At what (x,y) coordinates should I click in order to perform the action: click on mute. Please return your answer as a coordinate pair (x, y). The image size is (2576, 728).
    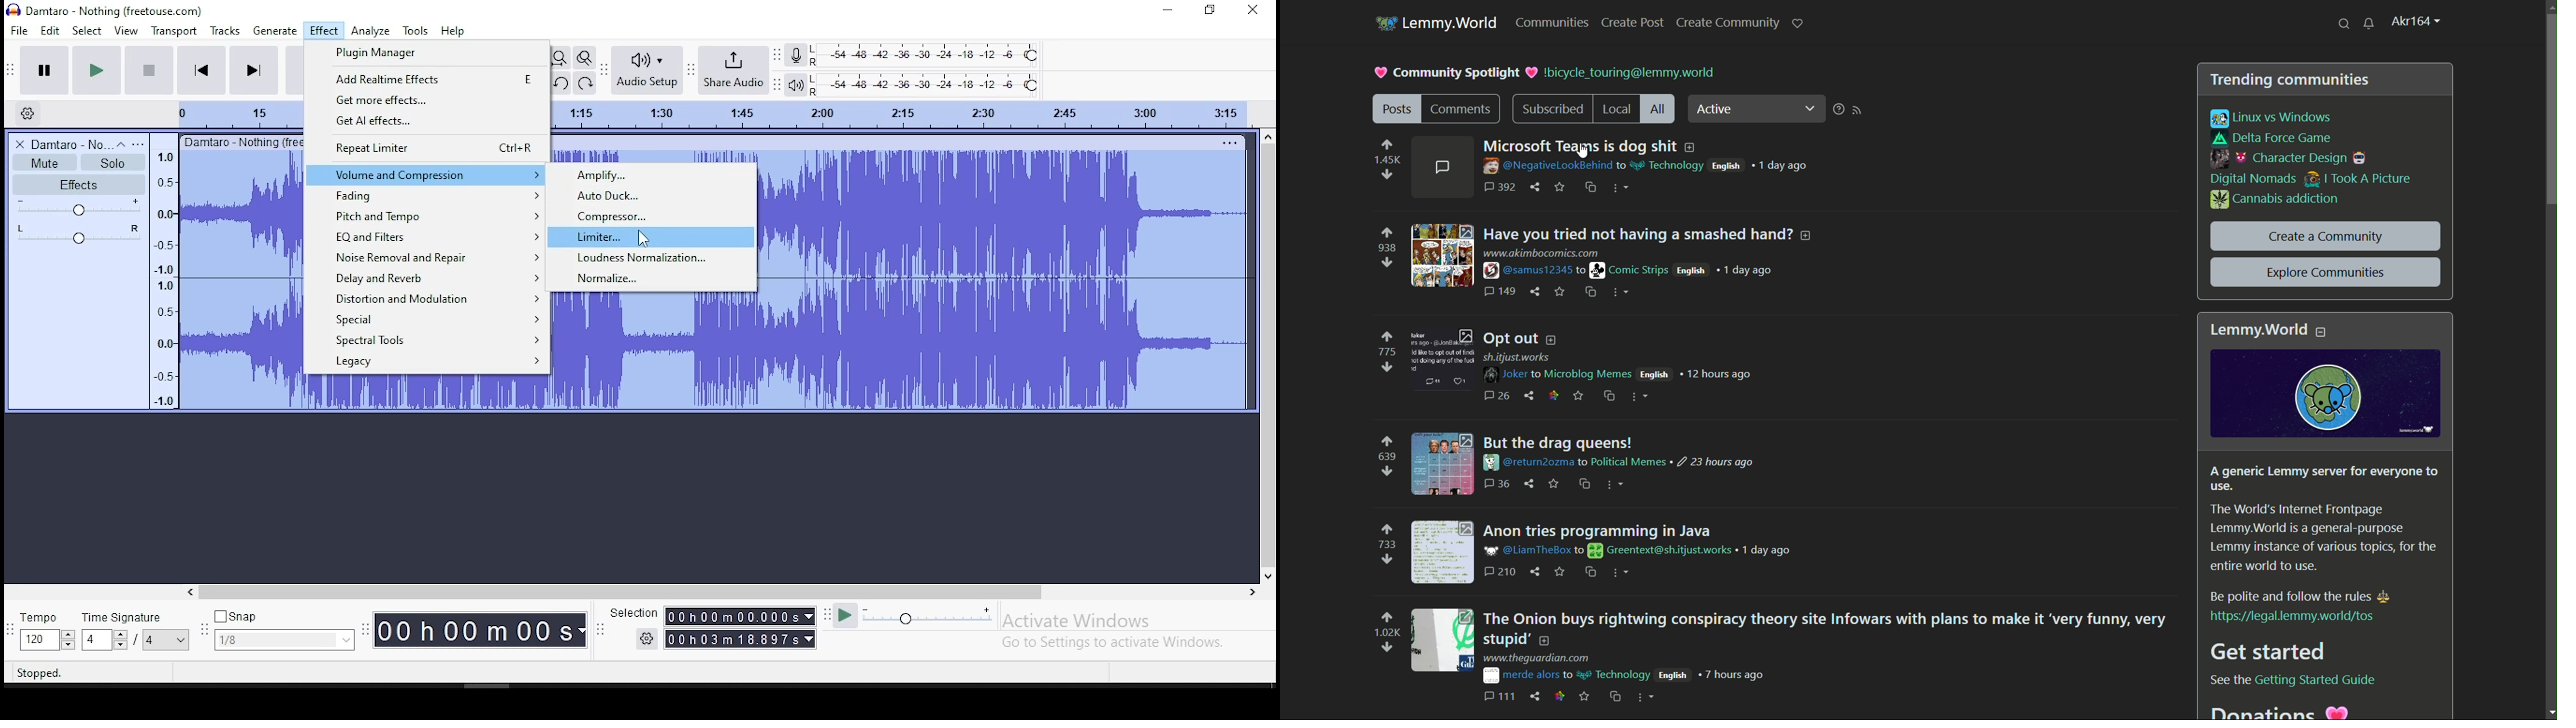
    Looking at the image, I should click on (45, 163).